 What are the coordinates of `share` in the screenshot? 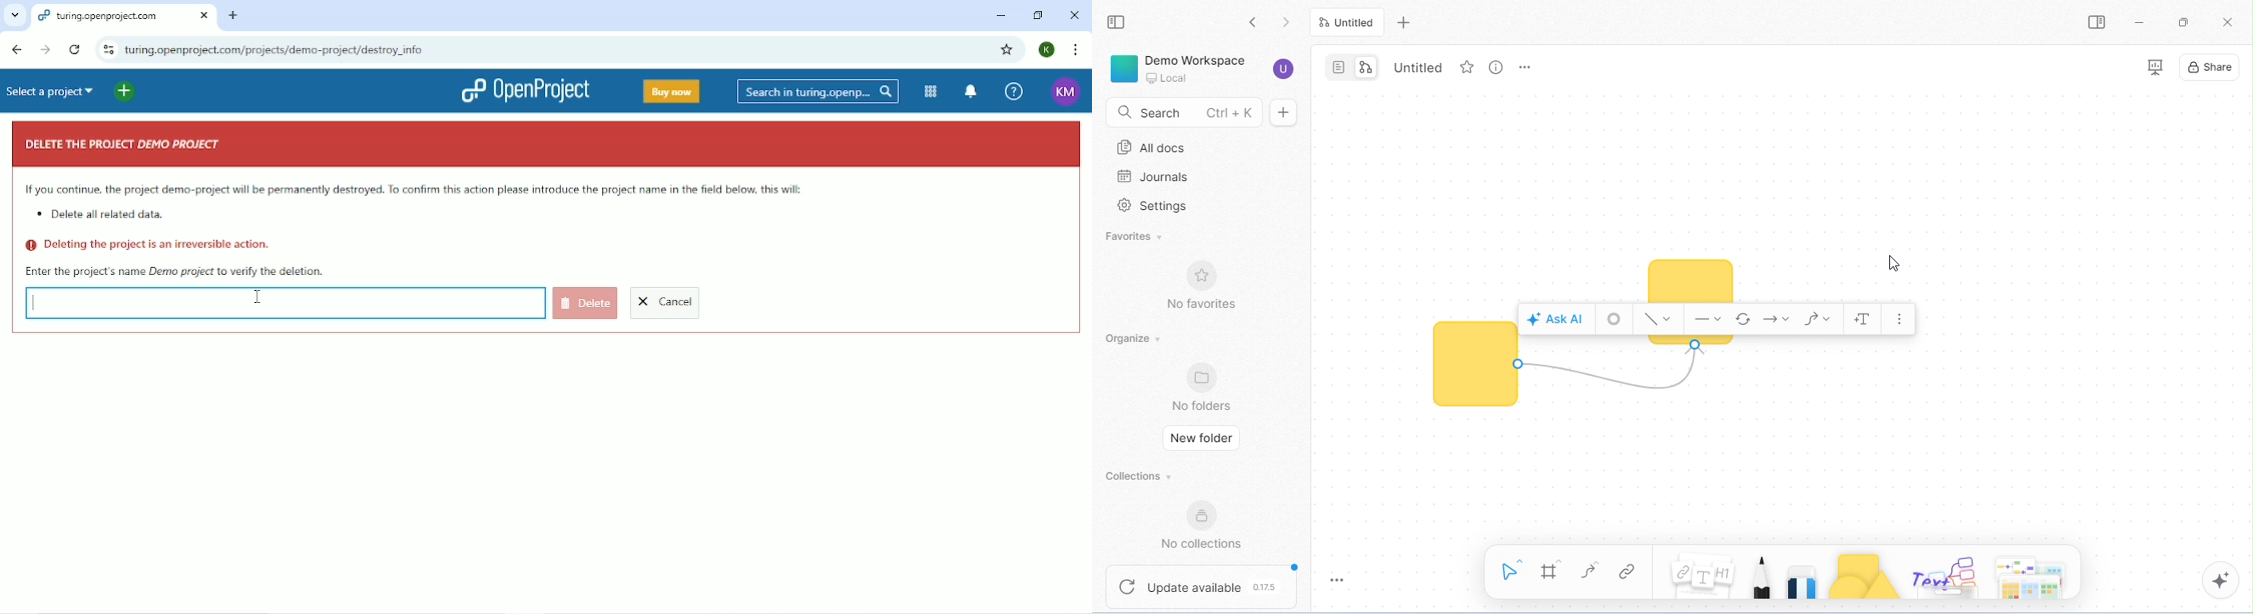 It's located at (2214, 69).